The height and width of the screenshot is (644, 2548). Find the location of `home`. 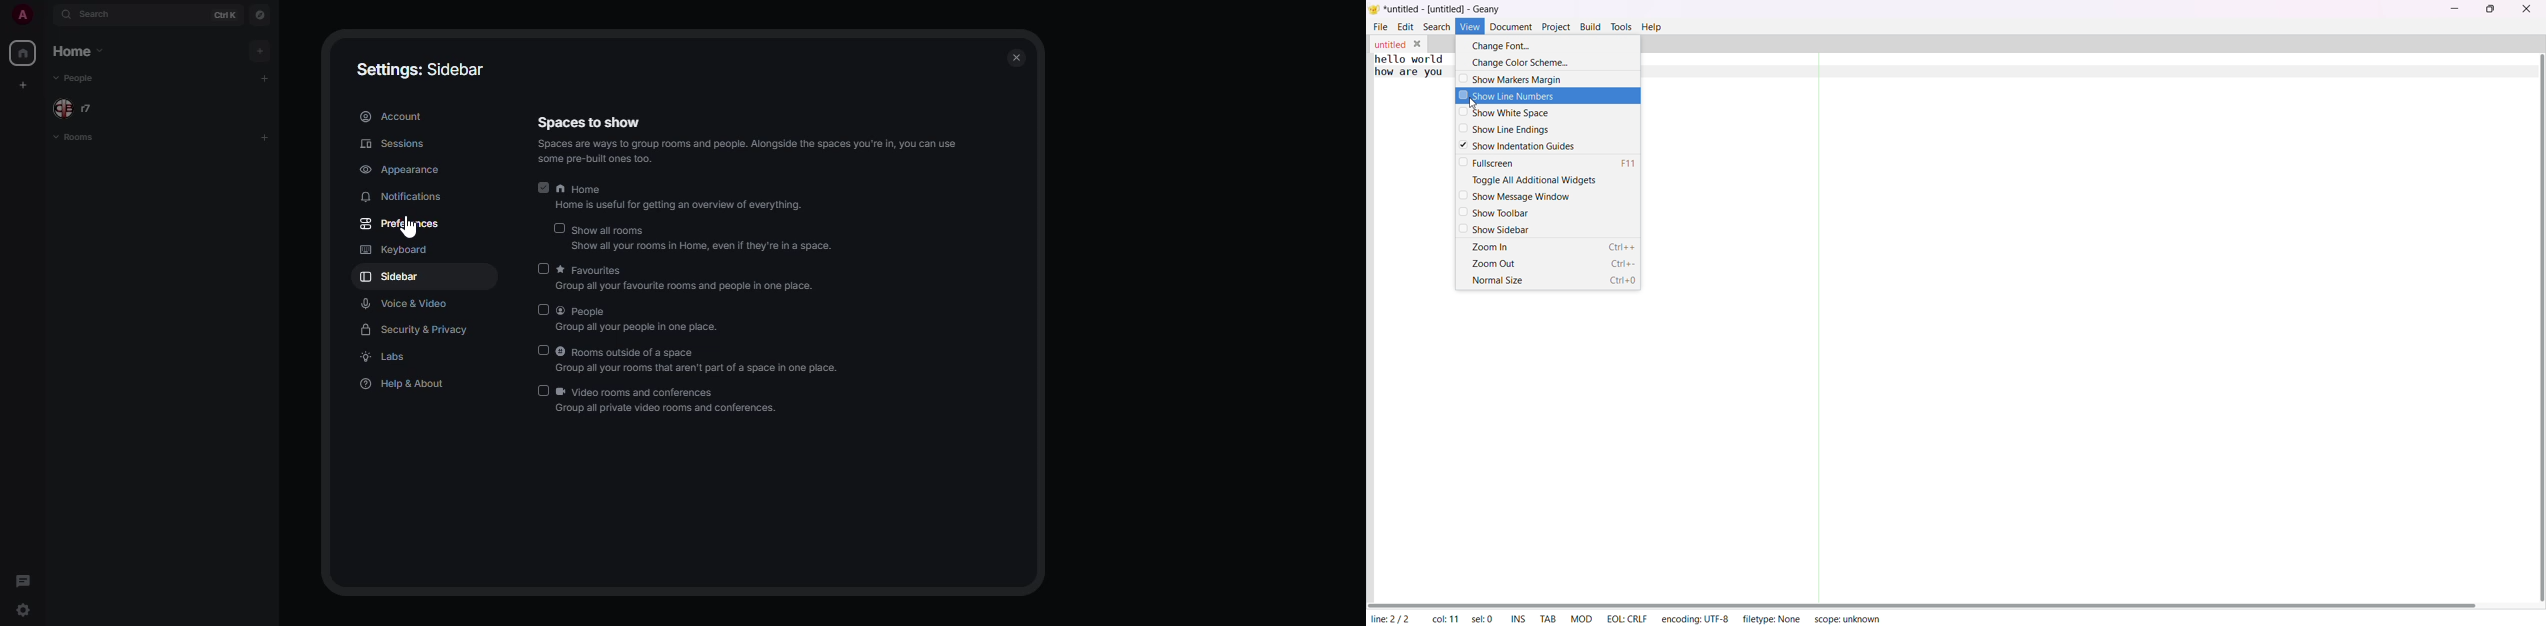

home is located at coordinates (84, 51).